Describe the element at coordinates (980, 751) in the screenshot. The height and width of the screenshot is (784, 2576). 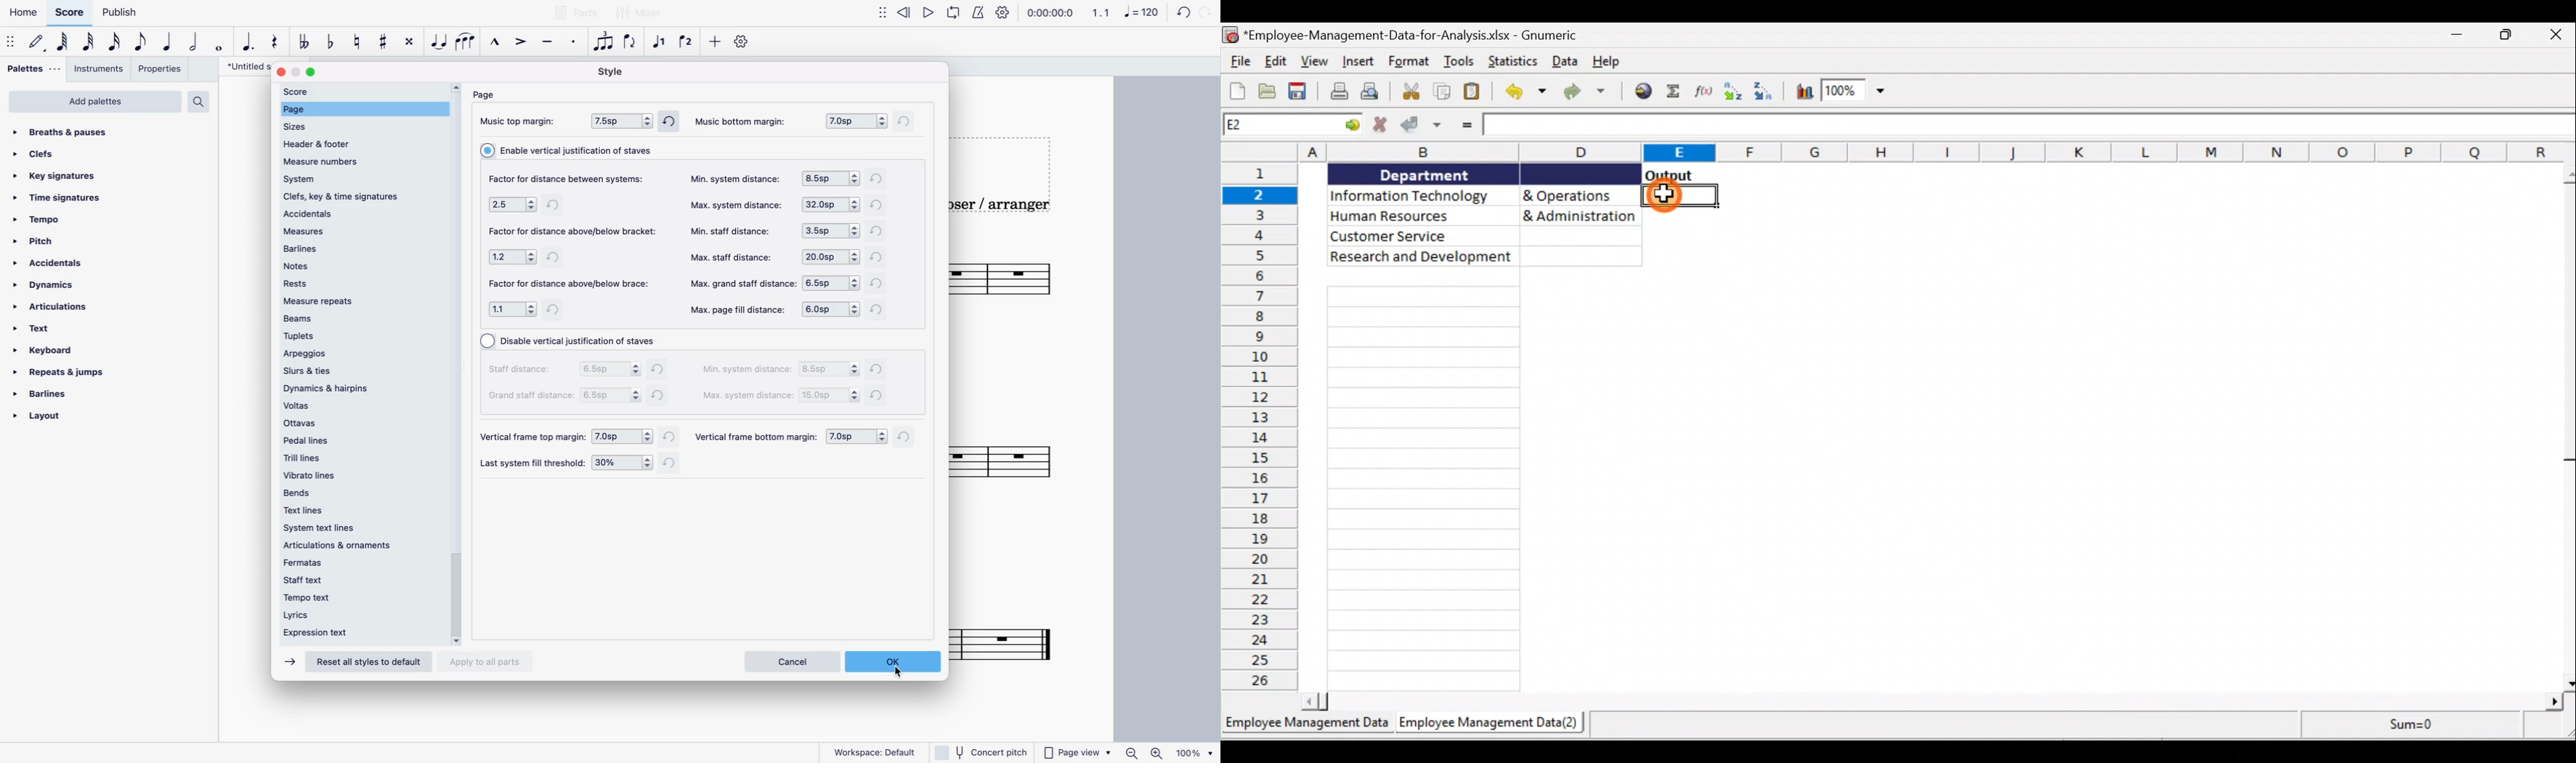
I see `concert pitch` at that location.